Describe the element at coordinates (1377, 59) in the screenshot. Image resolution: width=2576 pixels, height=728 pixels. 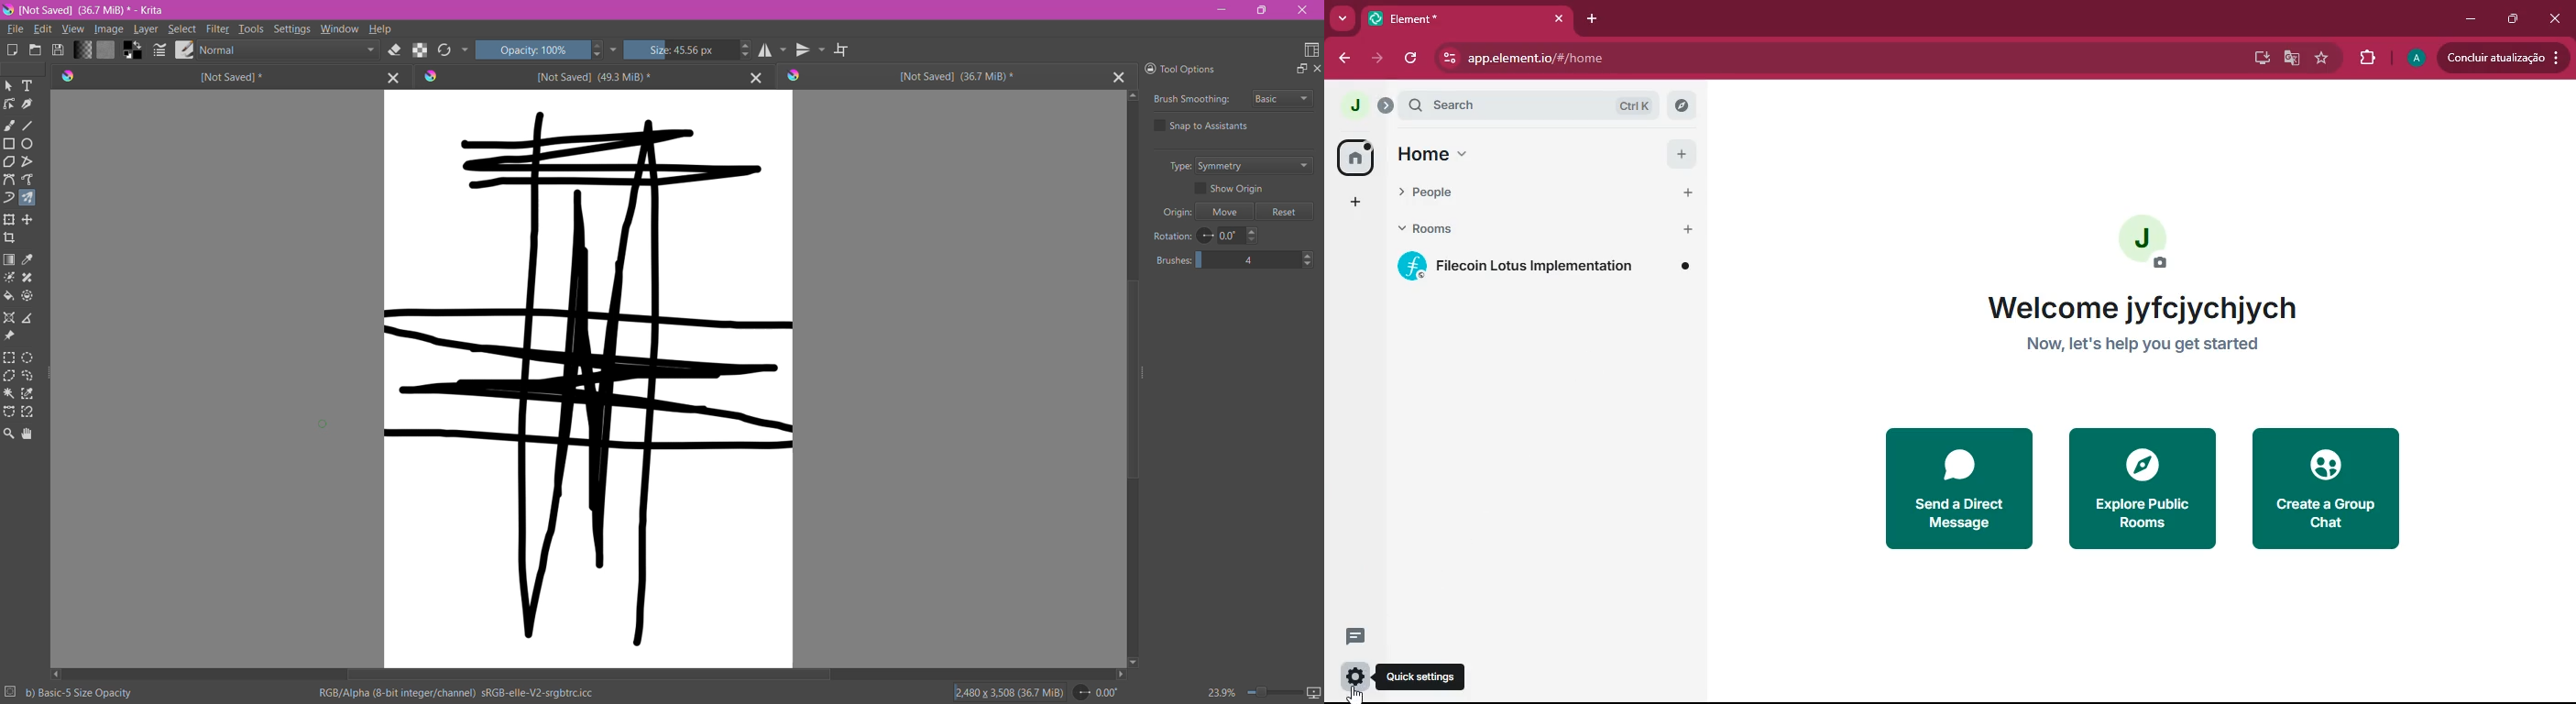
I see `forward` at that location.